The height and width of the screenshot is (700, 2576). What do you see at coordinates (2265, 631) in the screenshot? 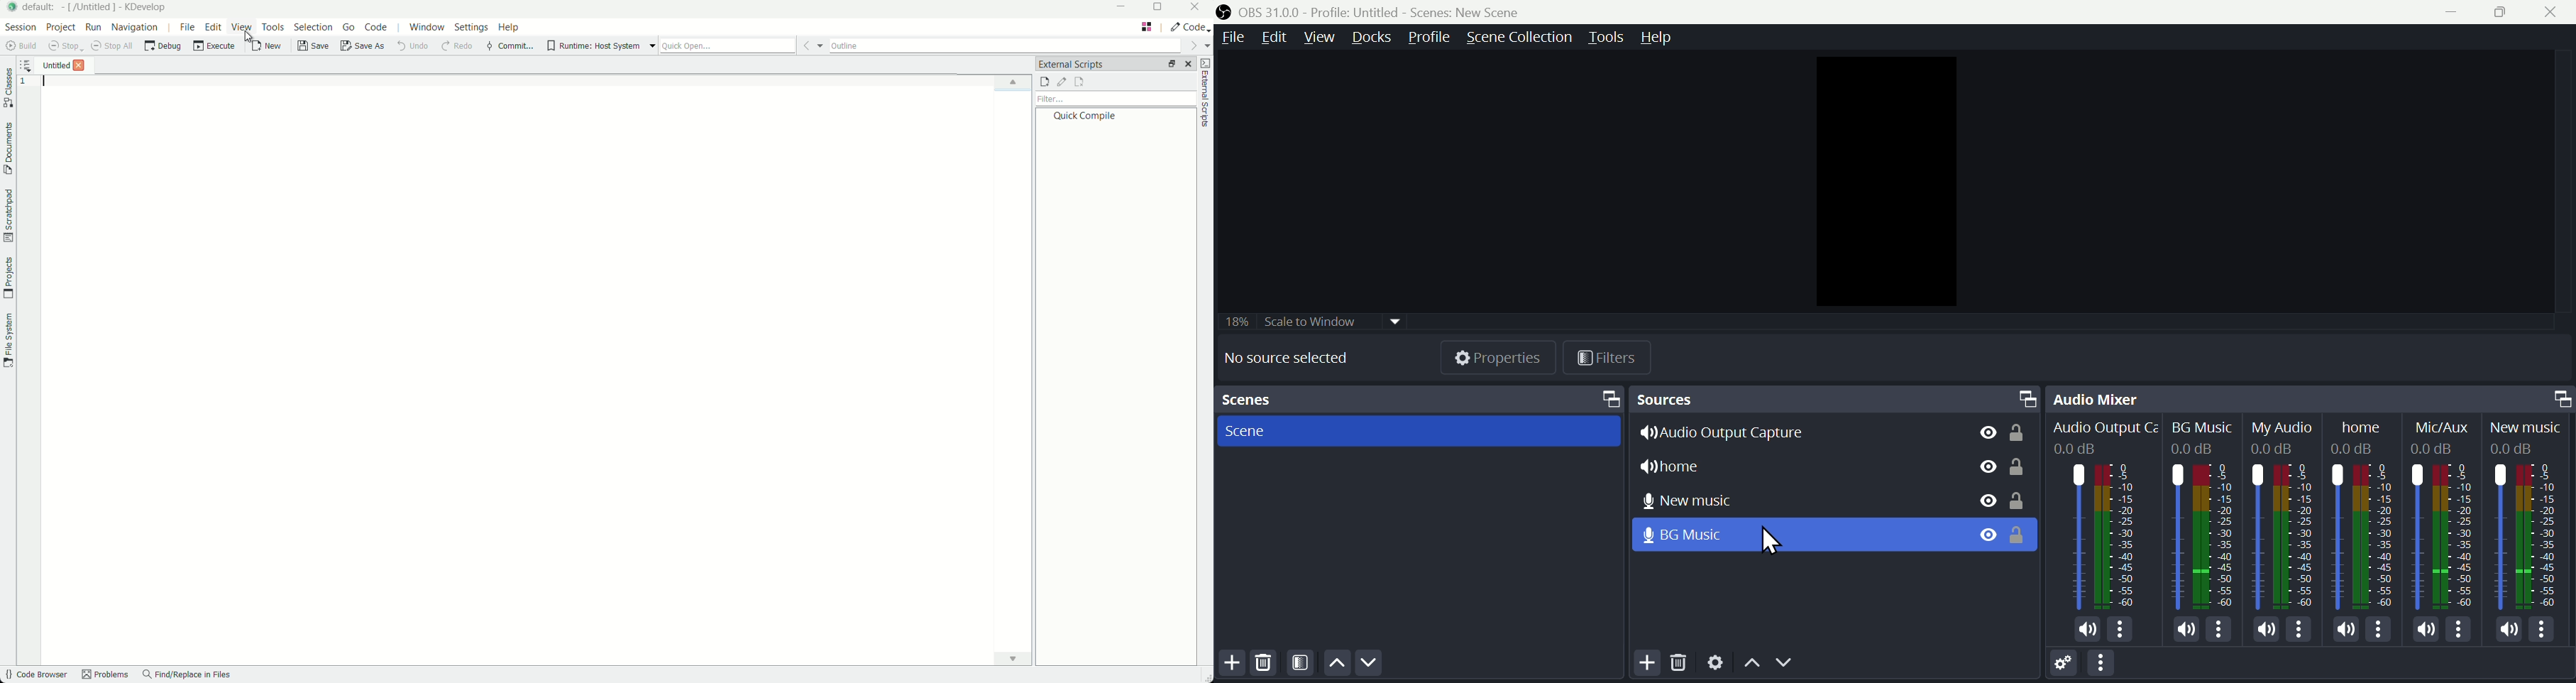
I see `Mute/Unmuite` at bounding box center [2265, 631].